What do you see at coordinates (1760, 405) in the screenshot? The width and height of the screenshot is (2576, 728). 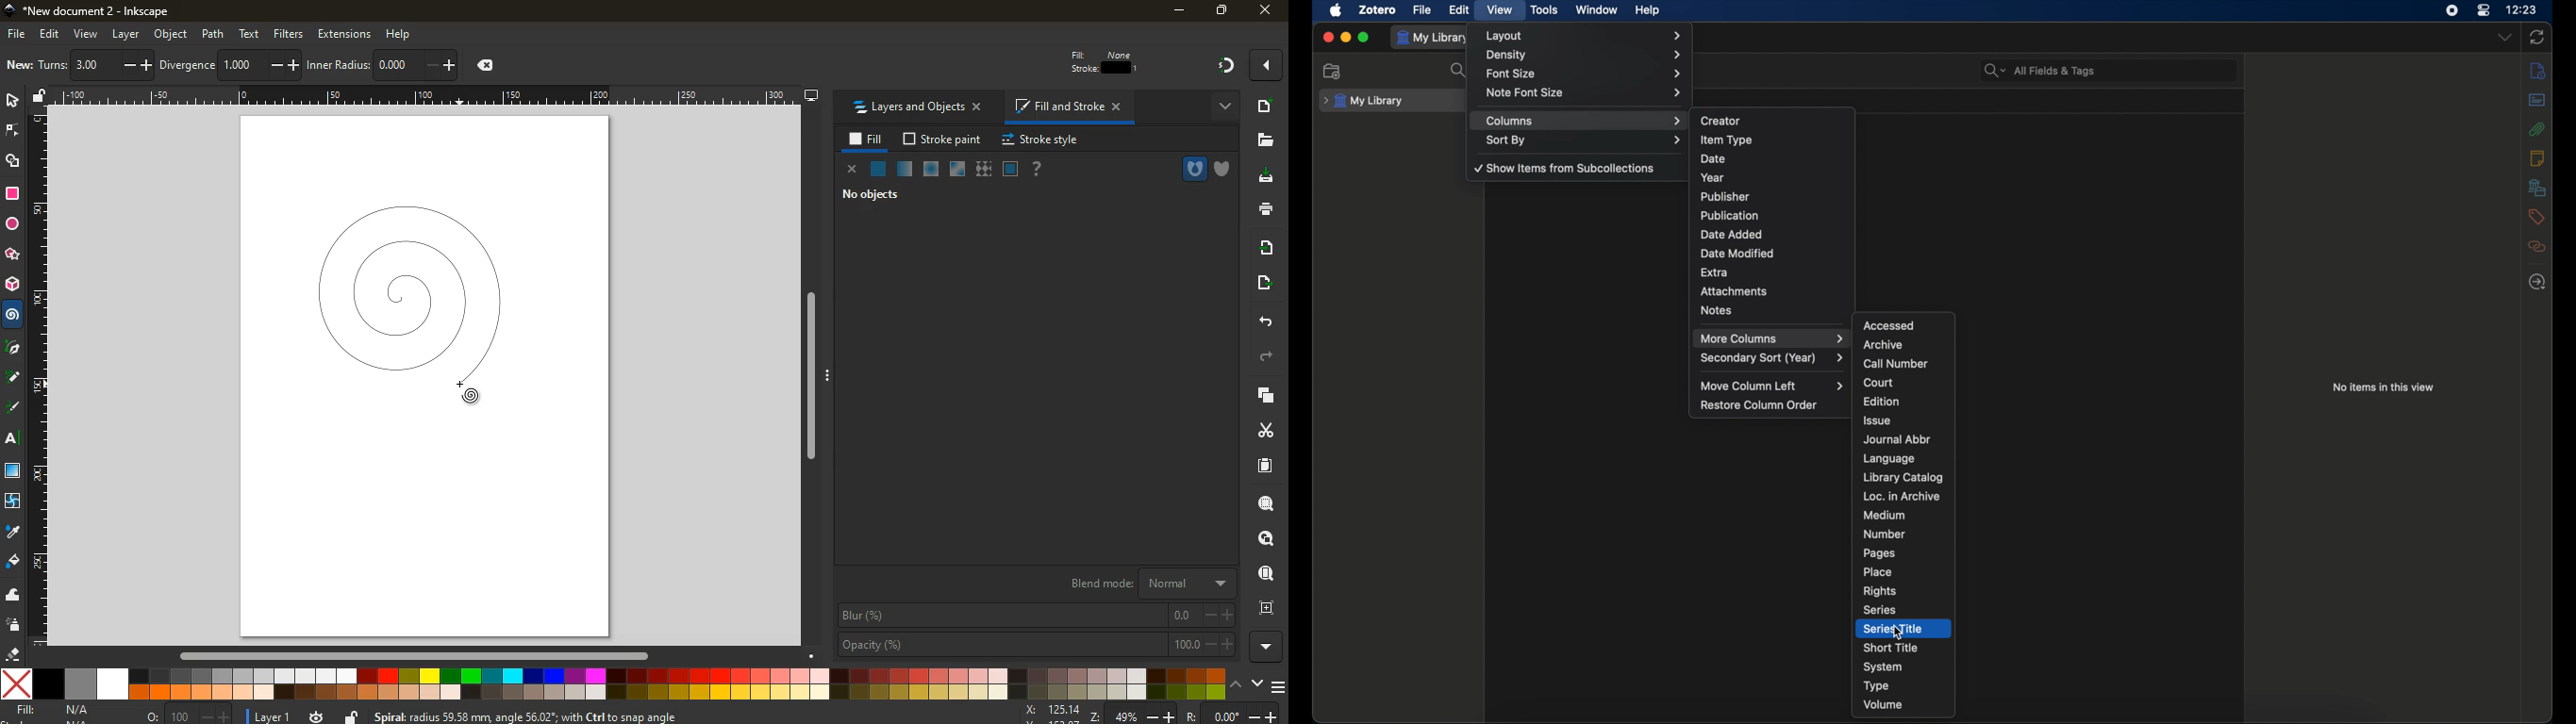 I see `restore column order` at bounding box center [1760, 405].